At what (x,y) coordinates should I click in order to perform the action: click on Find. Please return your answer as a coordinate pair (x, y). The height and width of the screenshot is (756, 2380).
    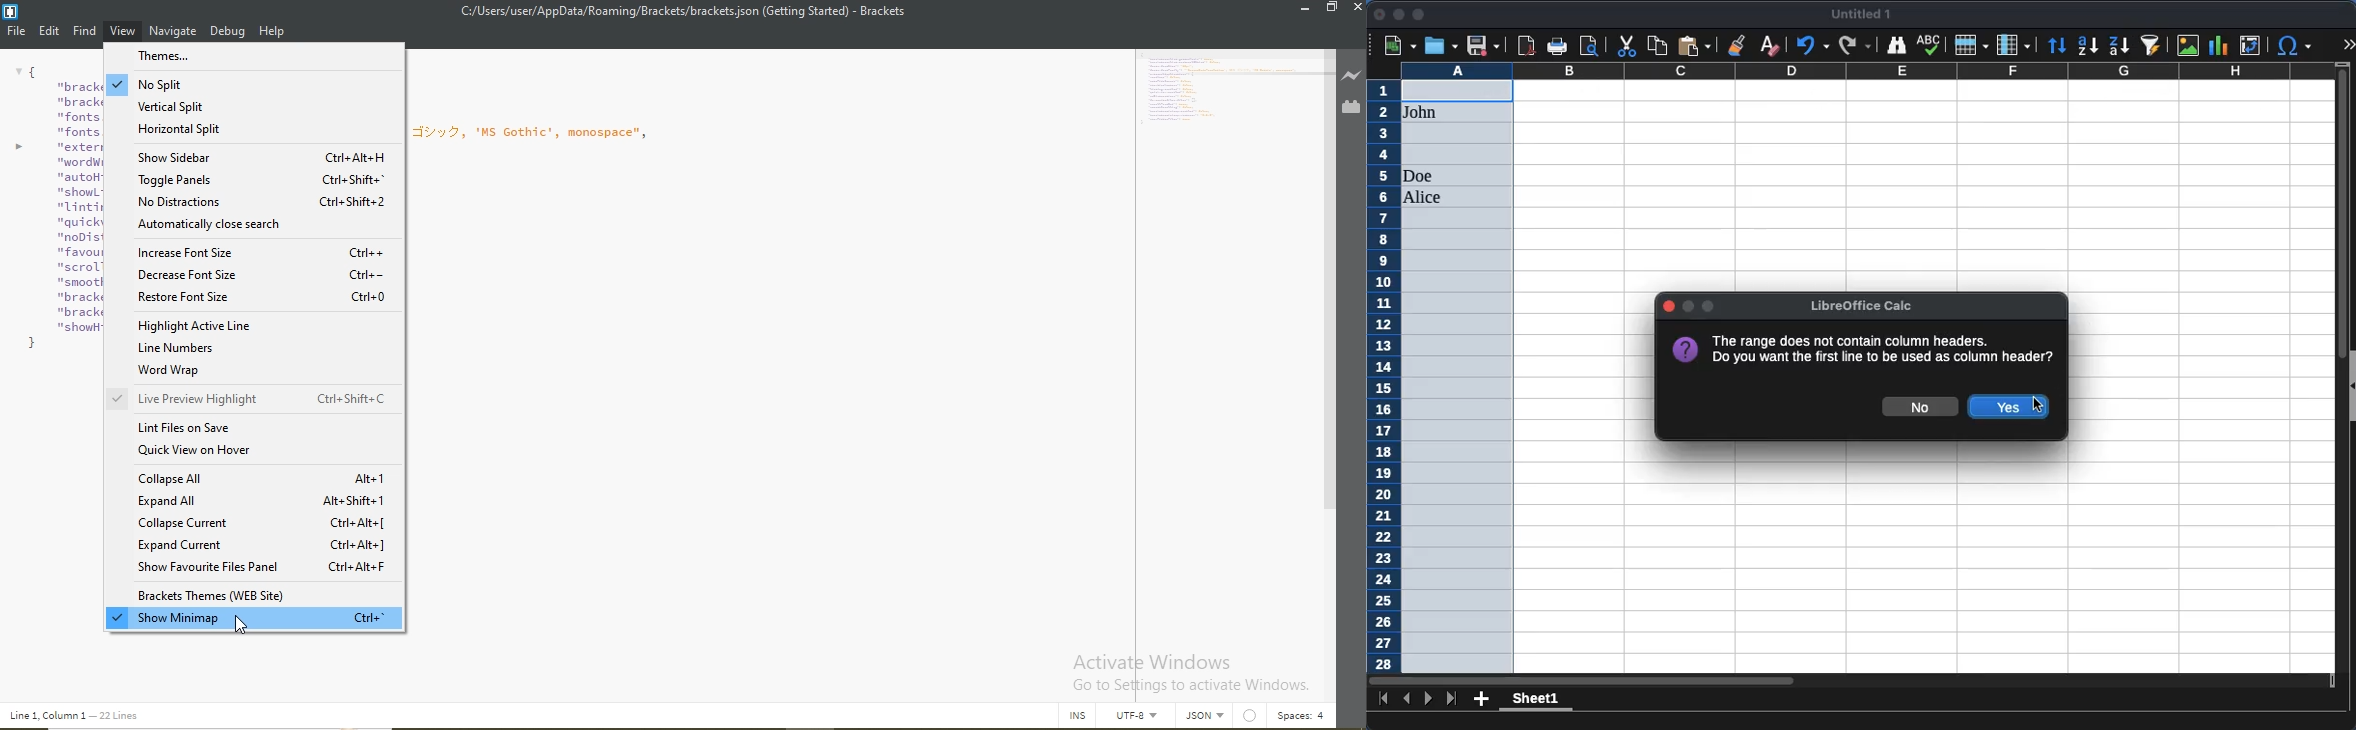
    Looking at the image, I should click on (85, 31).